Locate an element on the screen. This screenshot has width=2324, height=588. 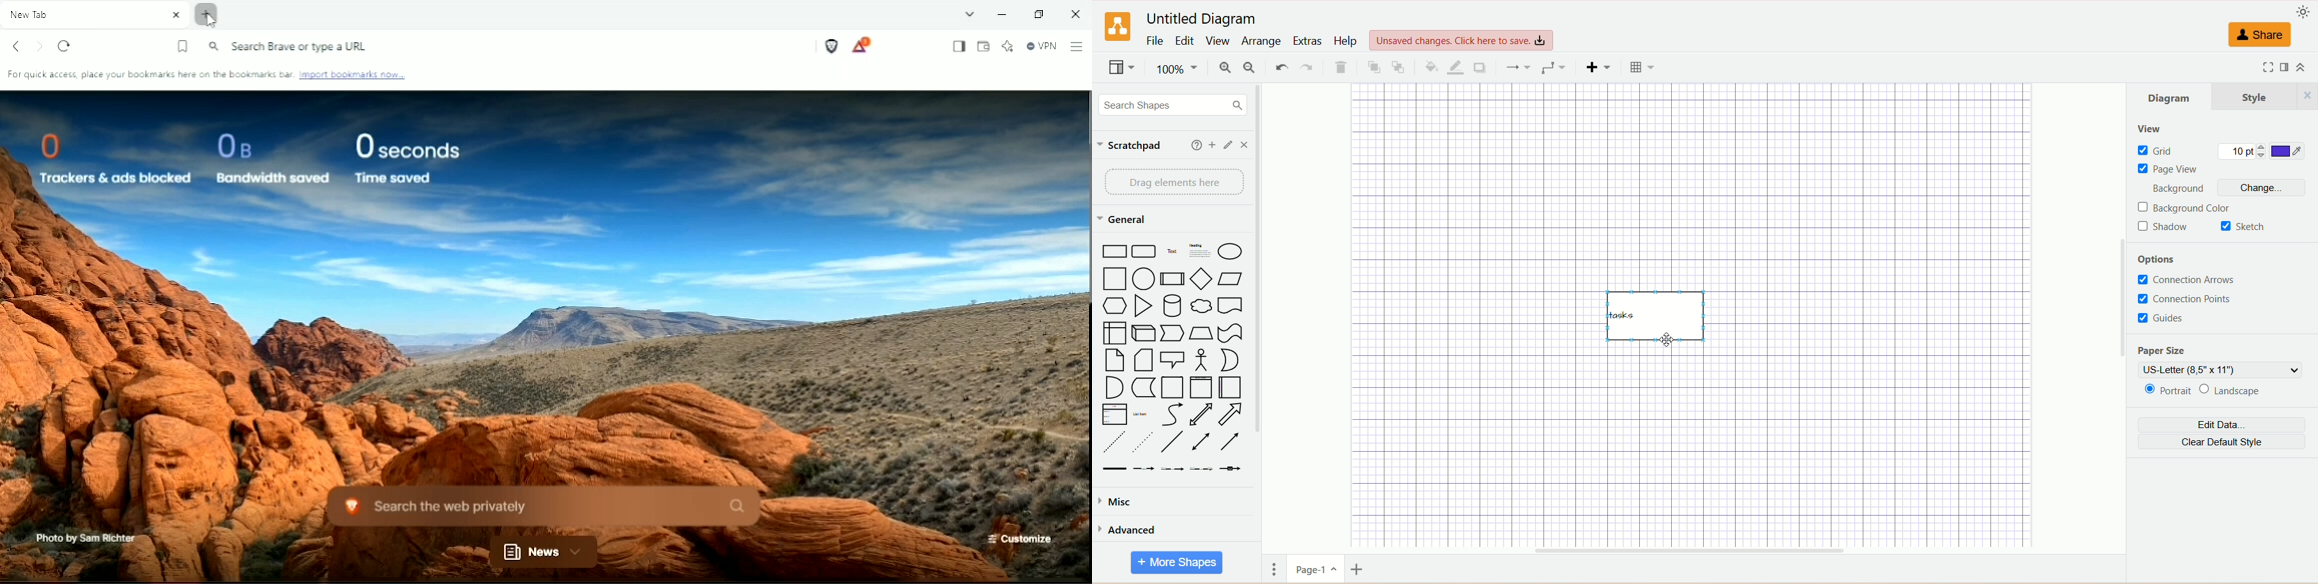
Diamond is located at coordinates (1203, 280).